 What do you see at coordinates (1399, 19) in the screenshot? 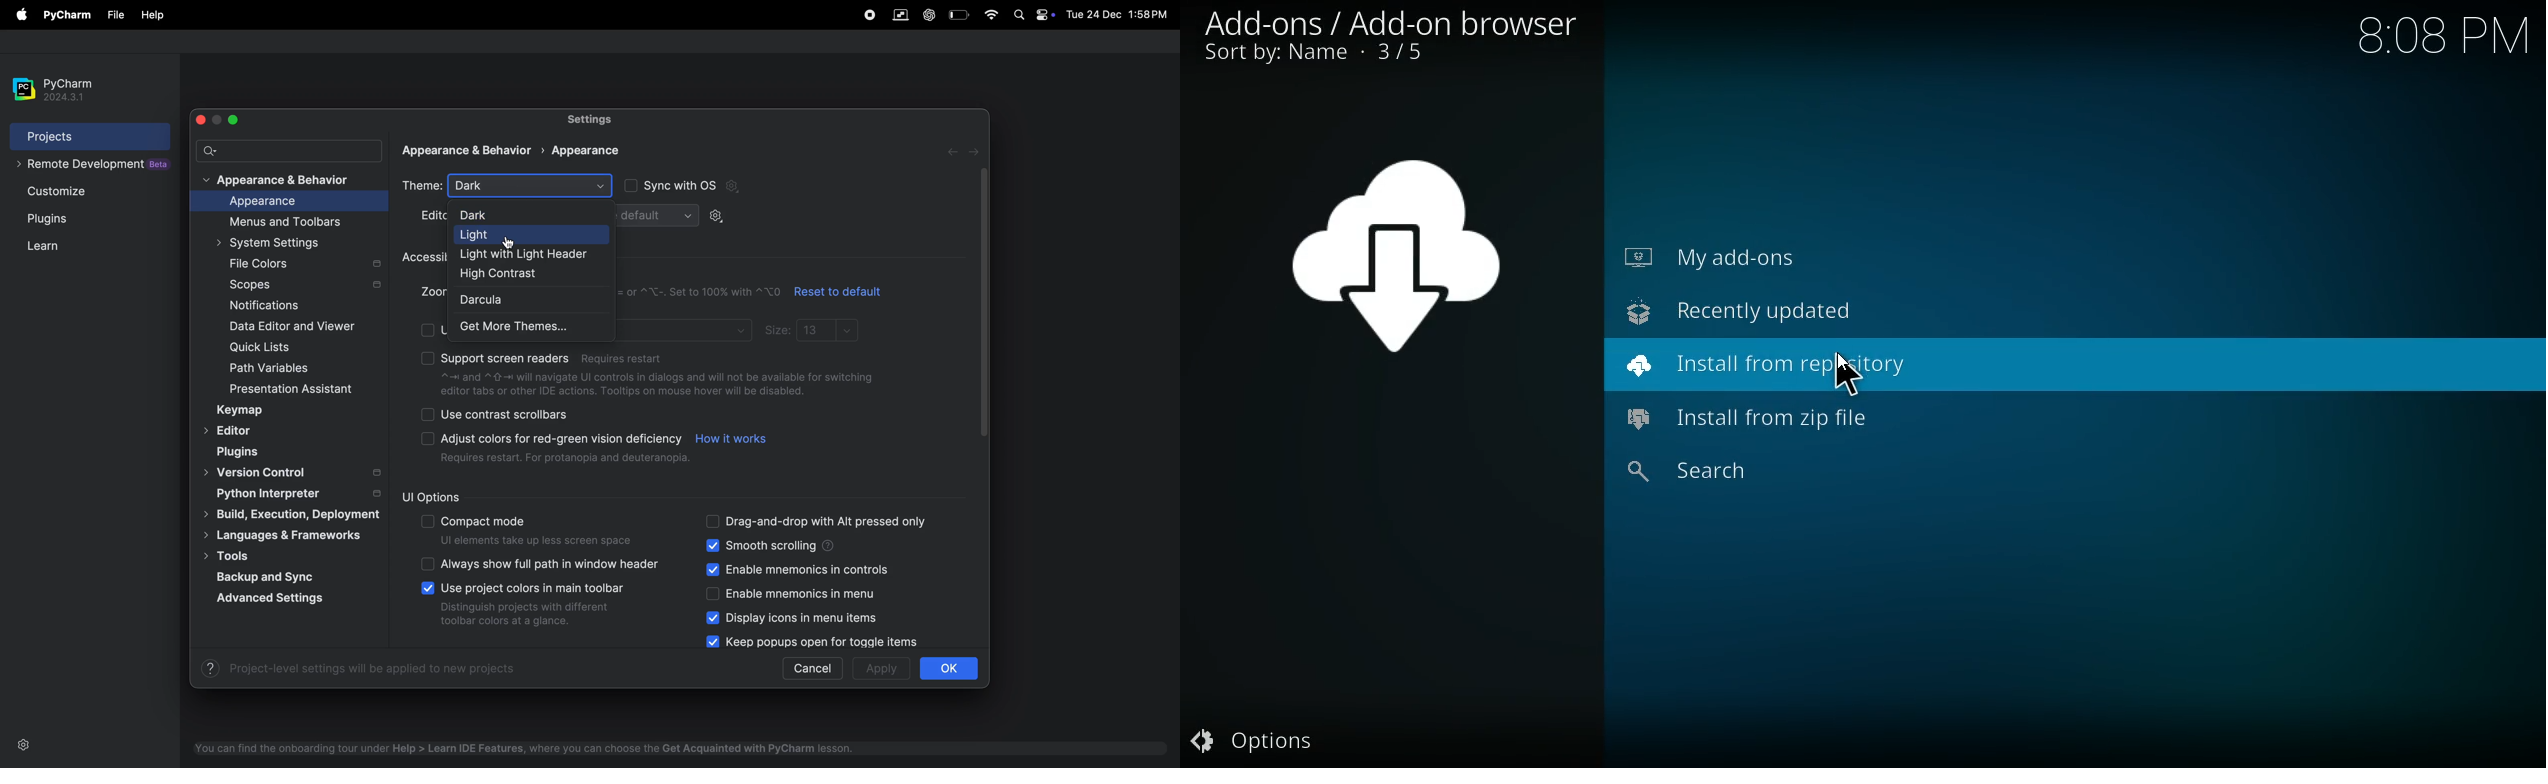
I see `add-ons / add-on browser` at bounding box center [1399, 19].